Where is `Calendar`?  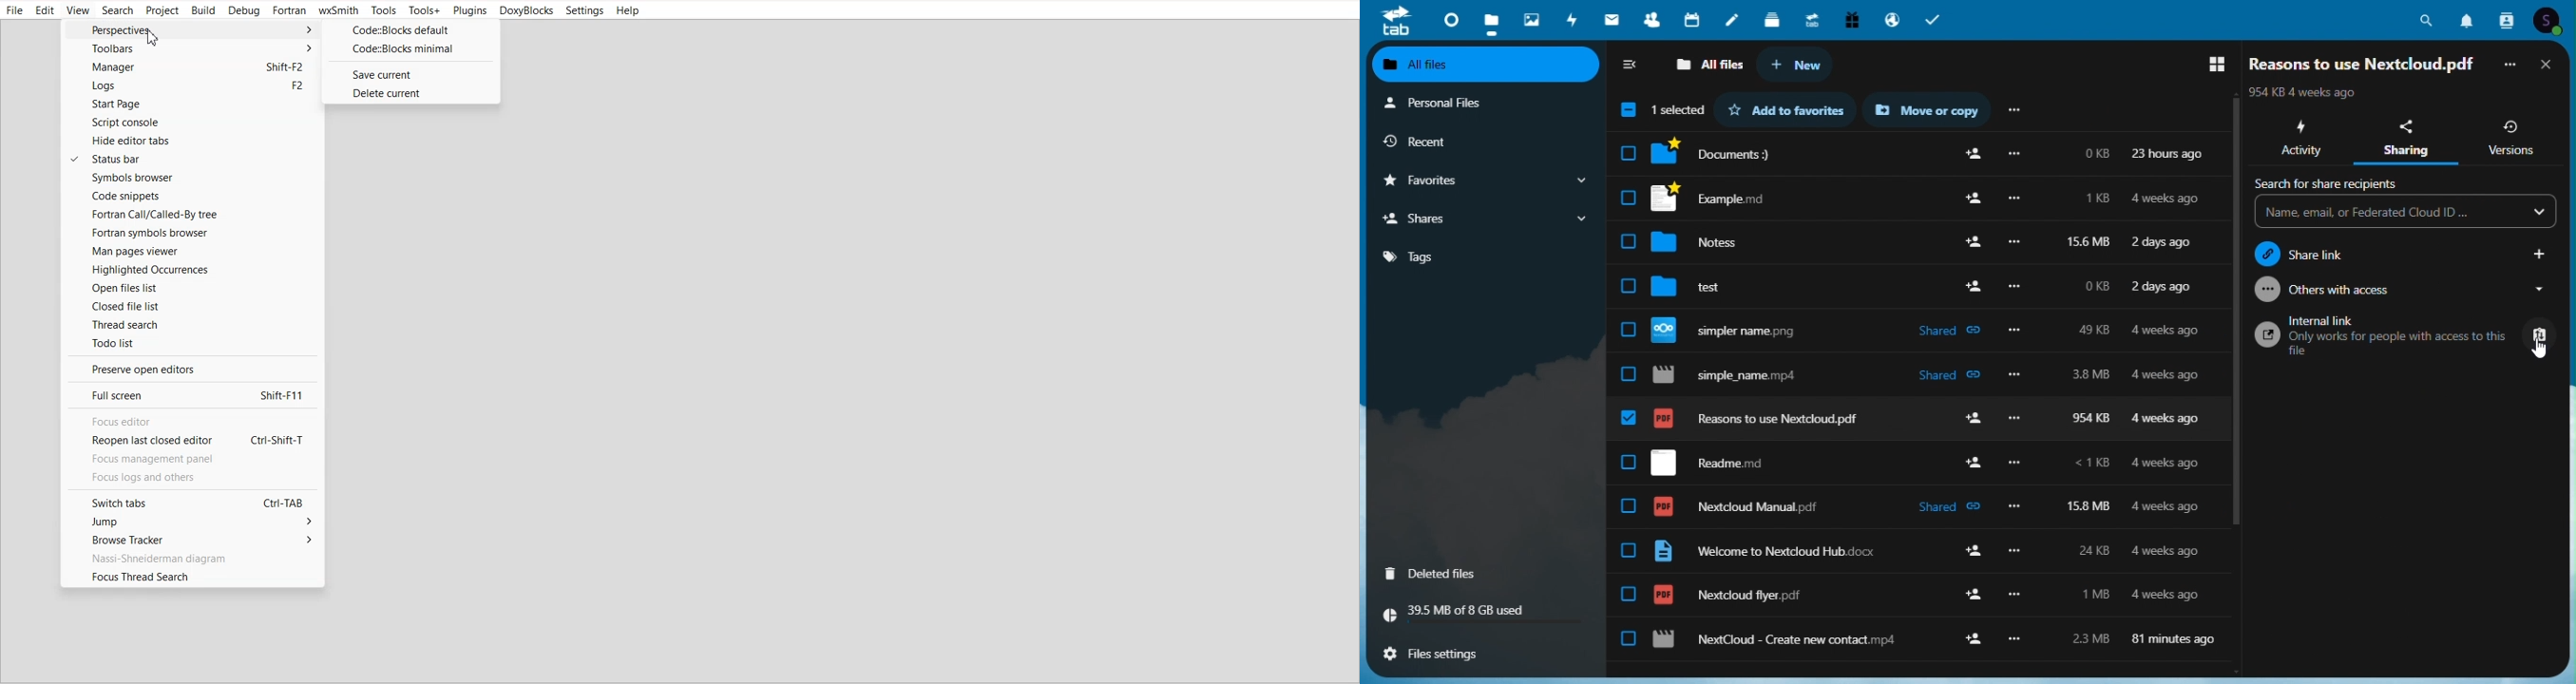 Calendar is located at coordinates (1692, 21).